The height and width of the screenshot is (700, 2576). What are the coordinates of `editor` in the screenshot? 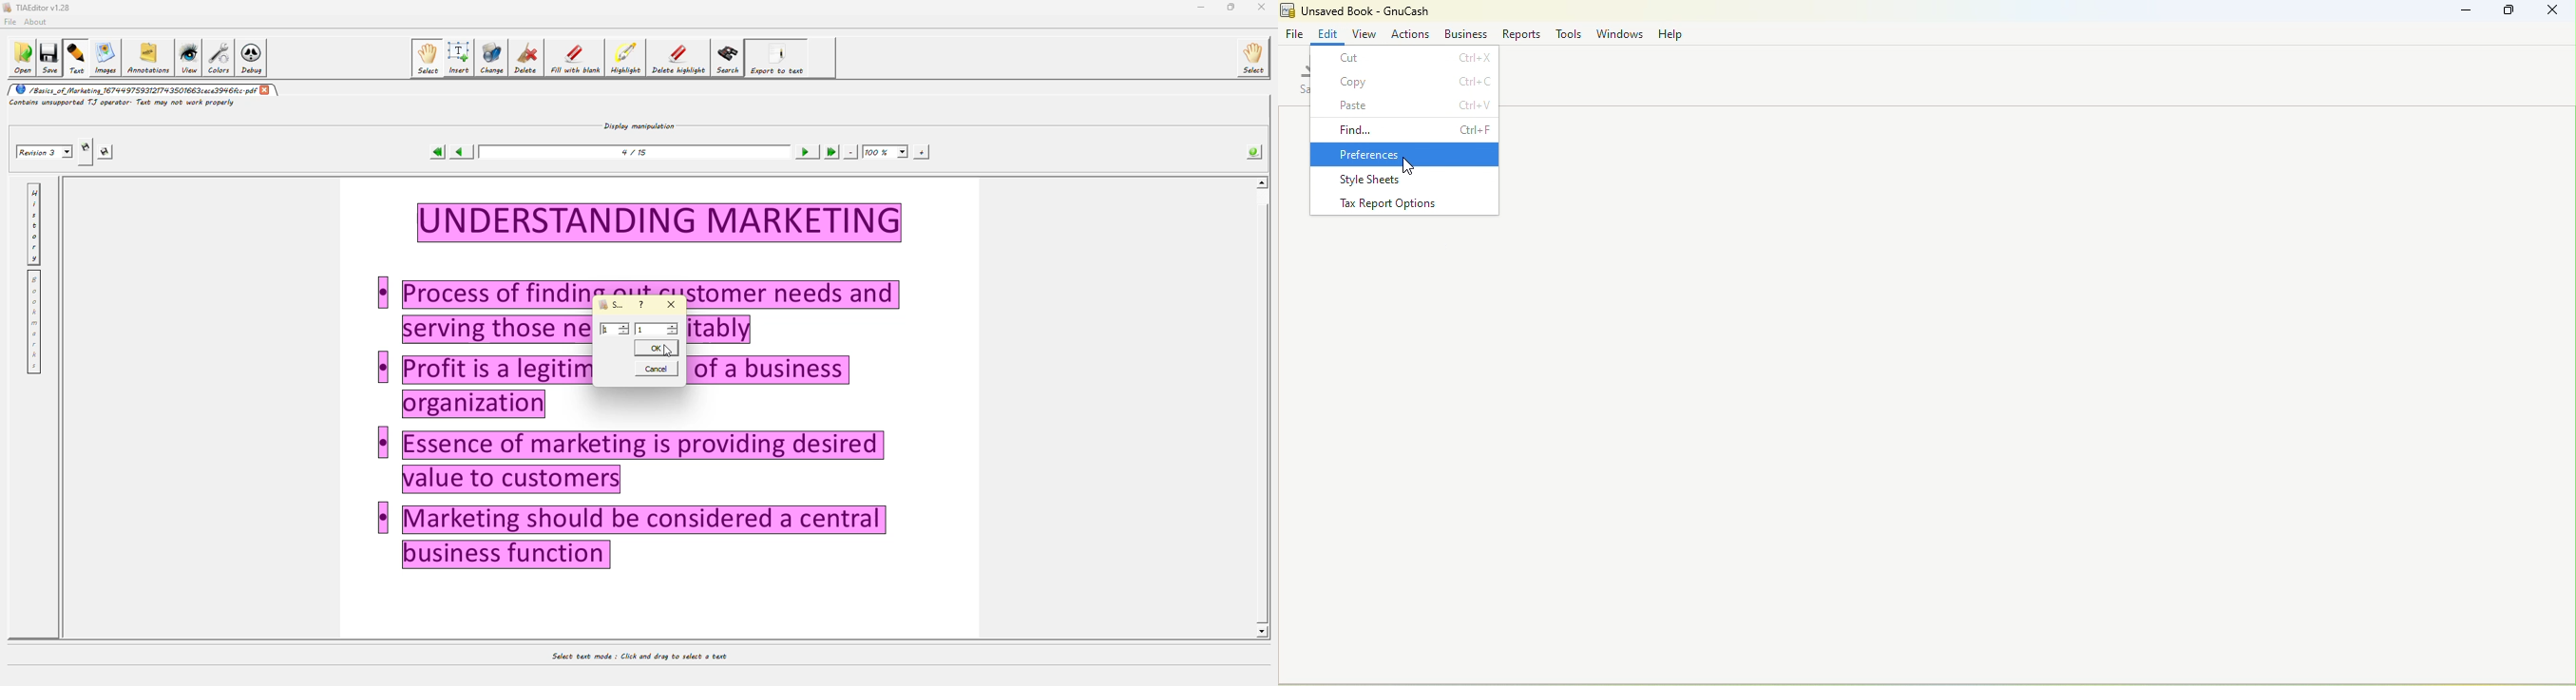 It's located at (39, 8).